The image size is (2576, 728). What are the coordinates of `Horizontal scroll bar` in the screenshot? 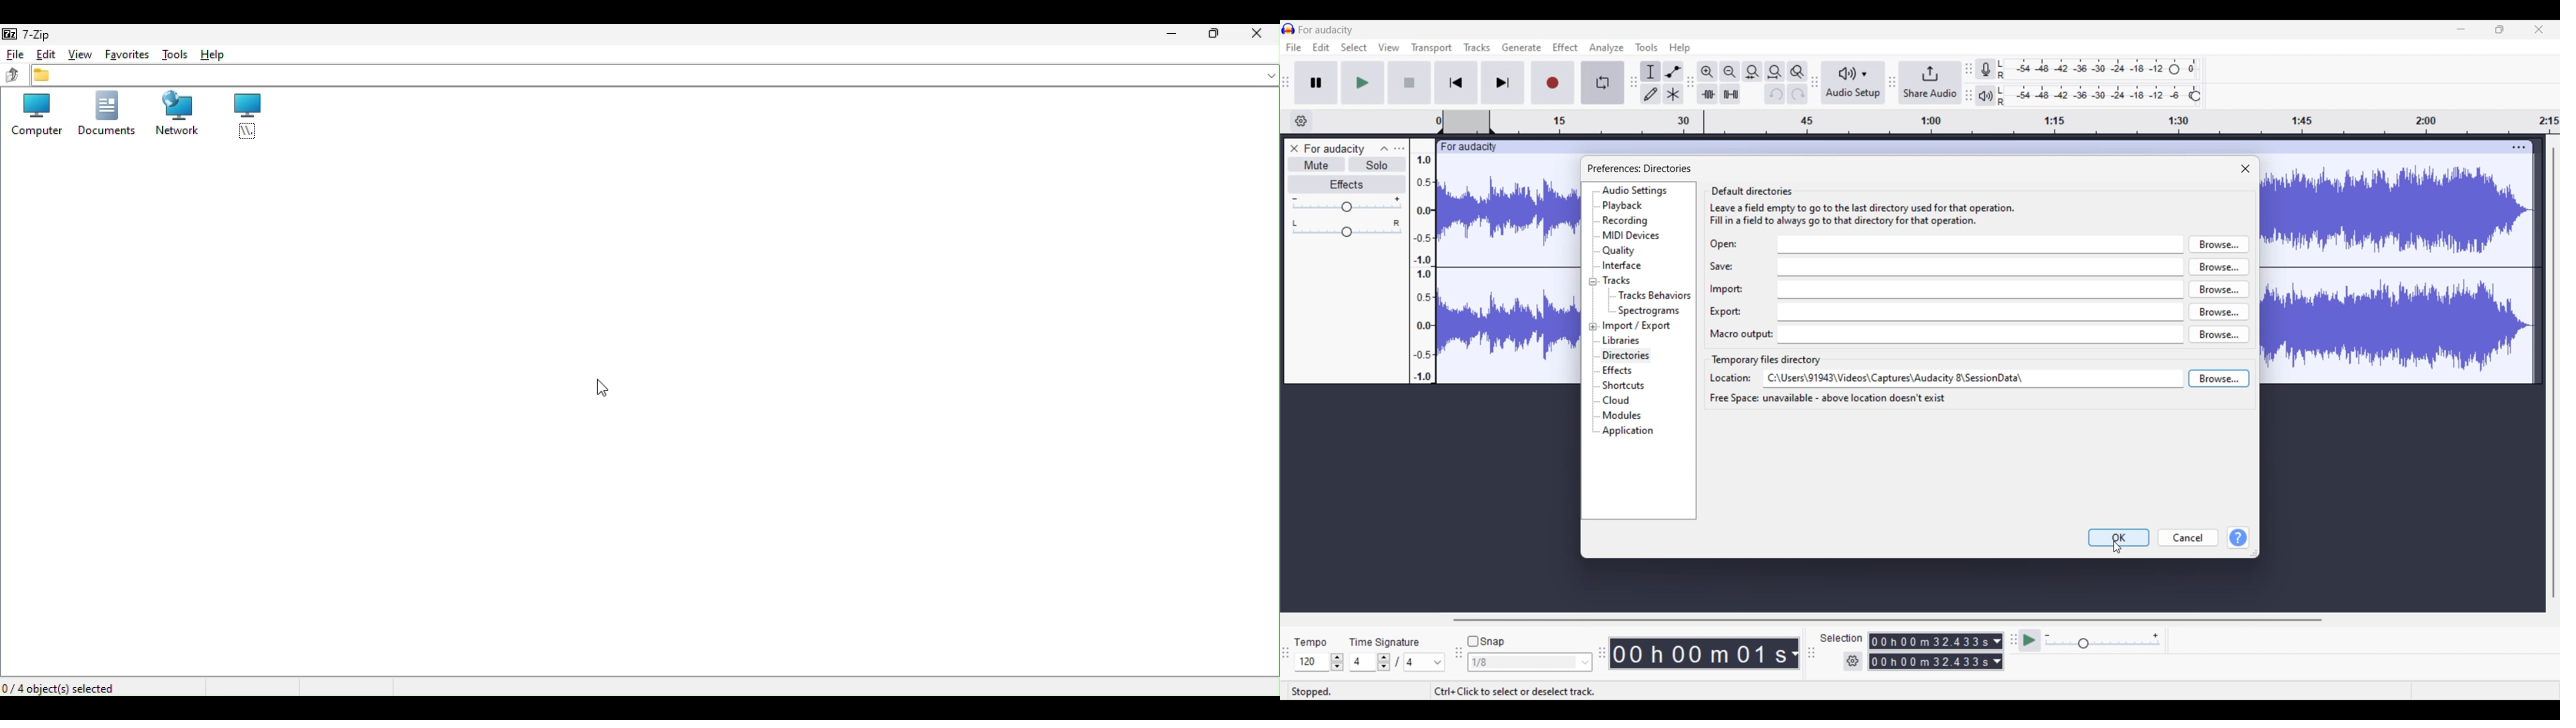 It's located at (1886, 620).